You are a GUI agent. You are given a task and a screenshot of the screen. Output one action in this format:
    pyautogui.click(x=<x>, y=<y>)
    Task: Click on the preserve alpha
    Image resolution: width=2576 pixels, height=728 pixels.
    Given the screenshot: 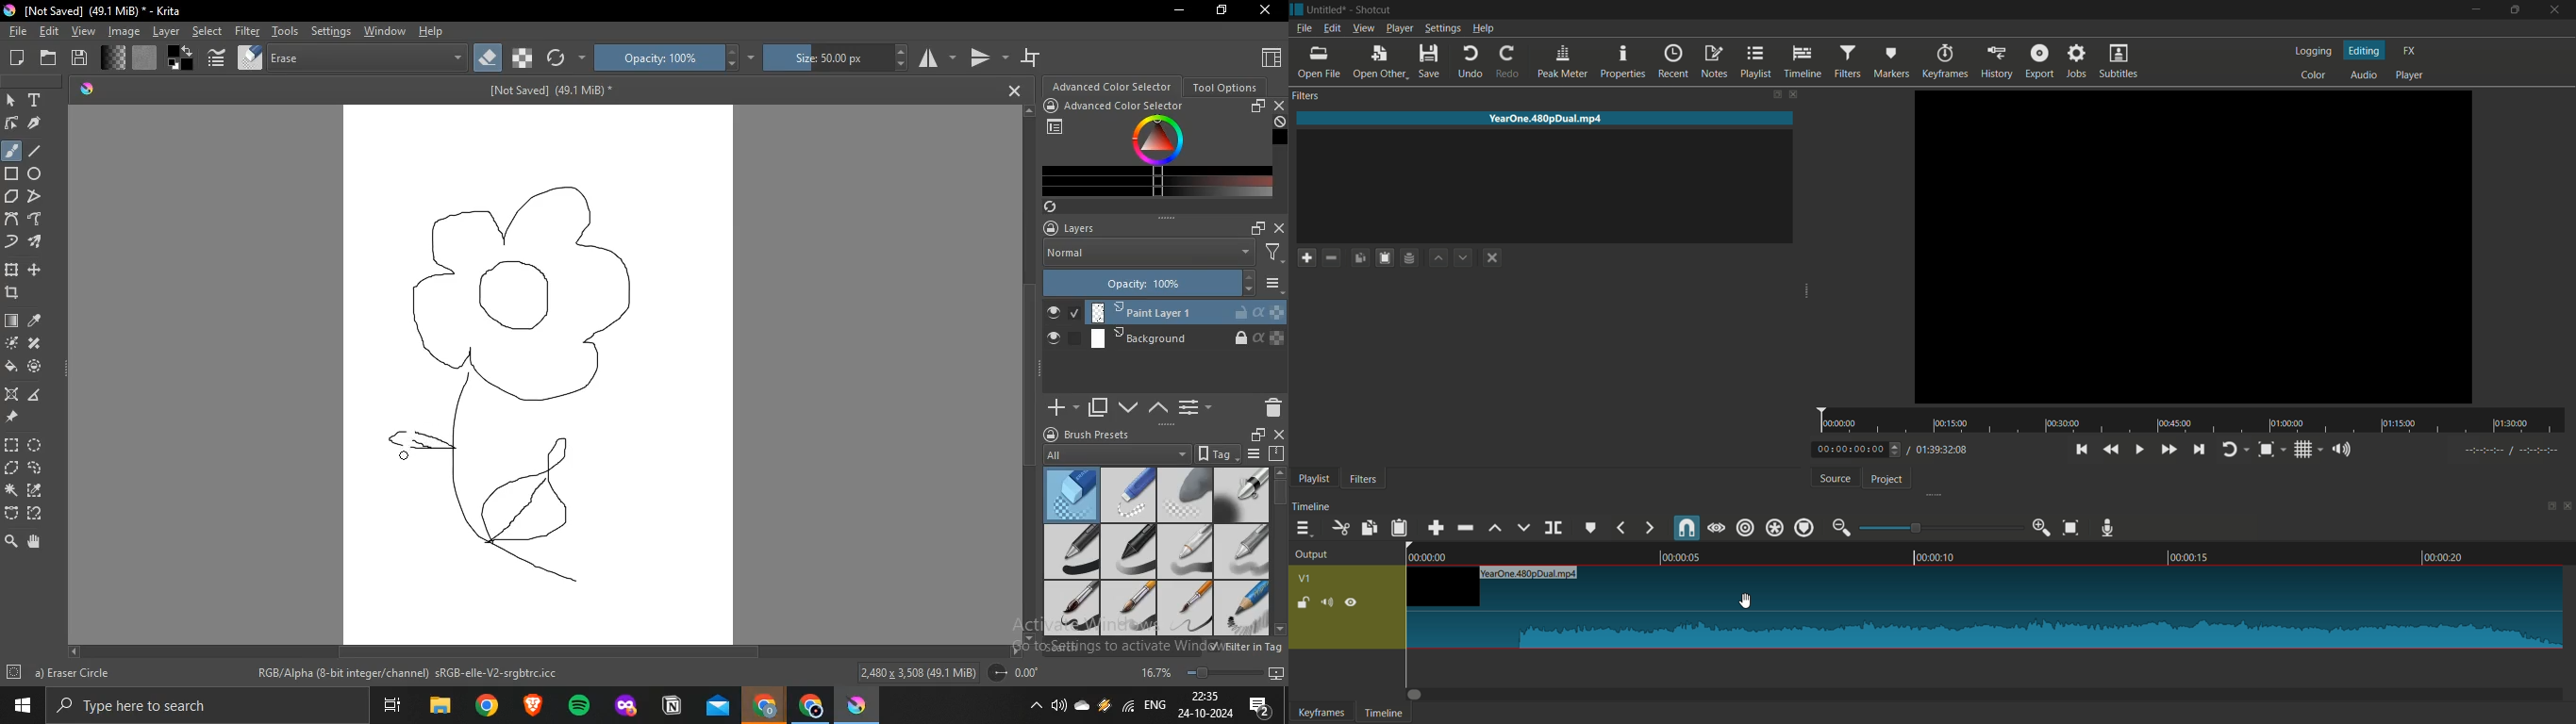 What is the action you would take?
    pyautogui.click(x=524, y=58)
    